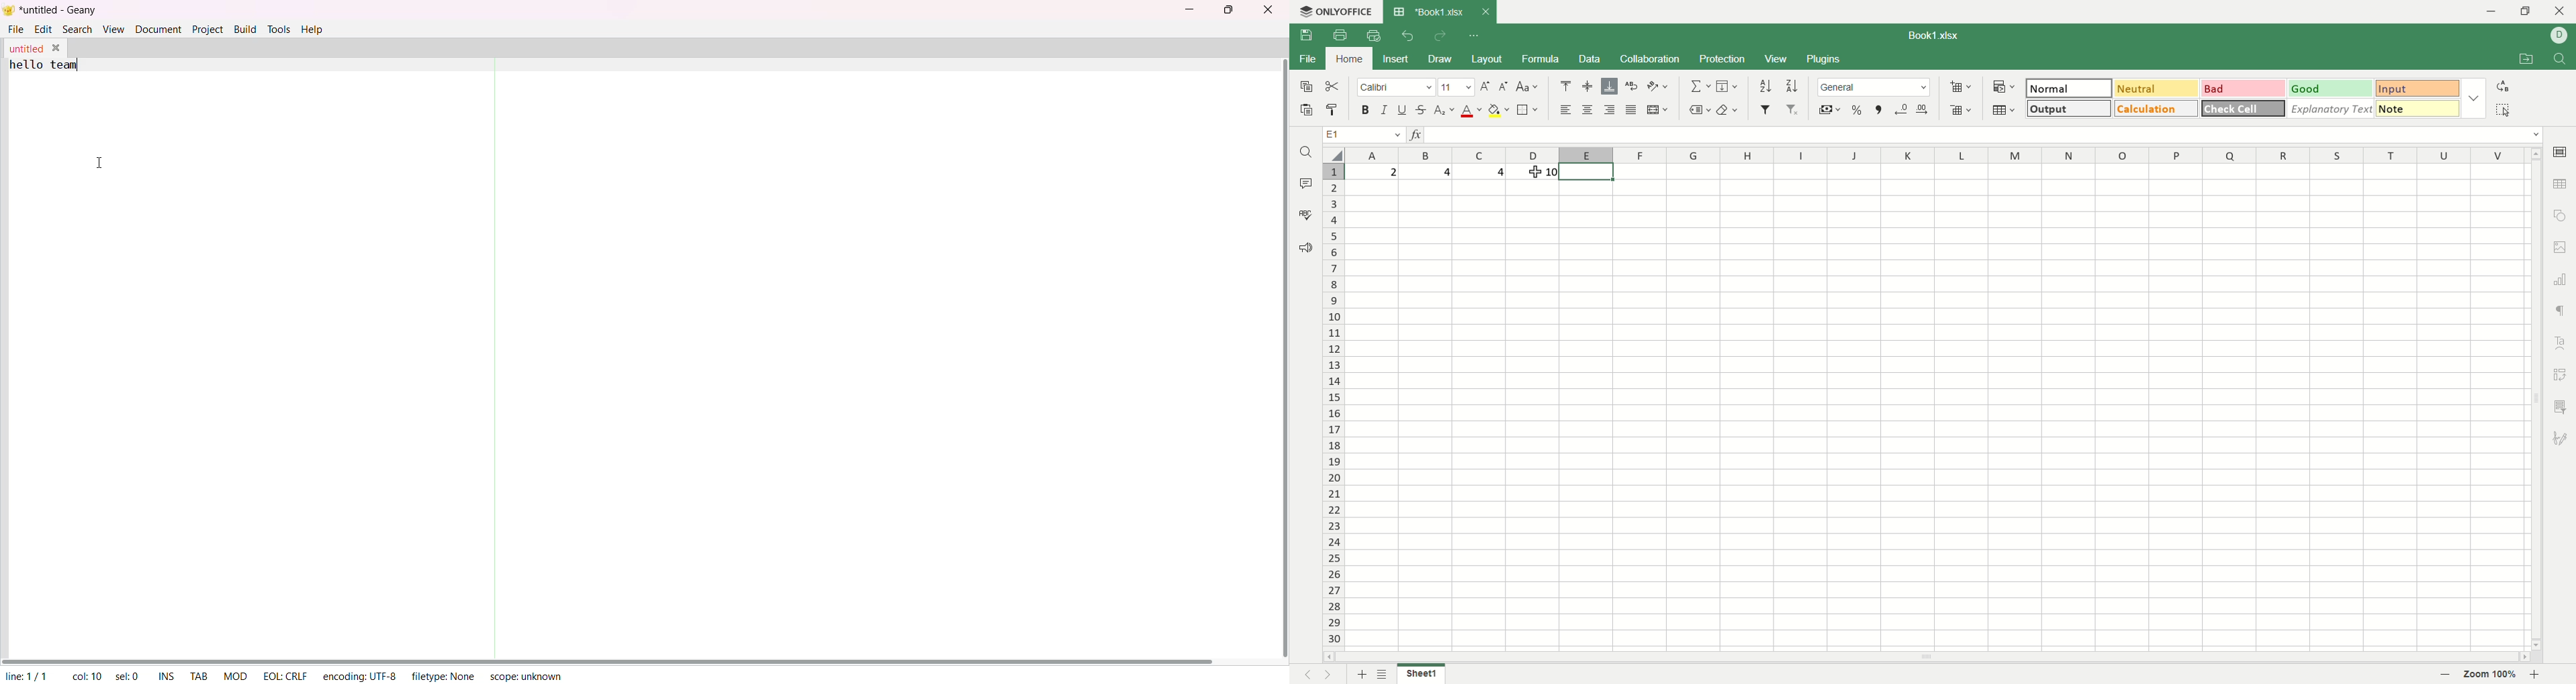  Describe the element at coordinates (1443, 59) in the screenshot. I see `draw` at that location.